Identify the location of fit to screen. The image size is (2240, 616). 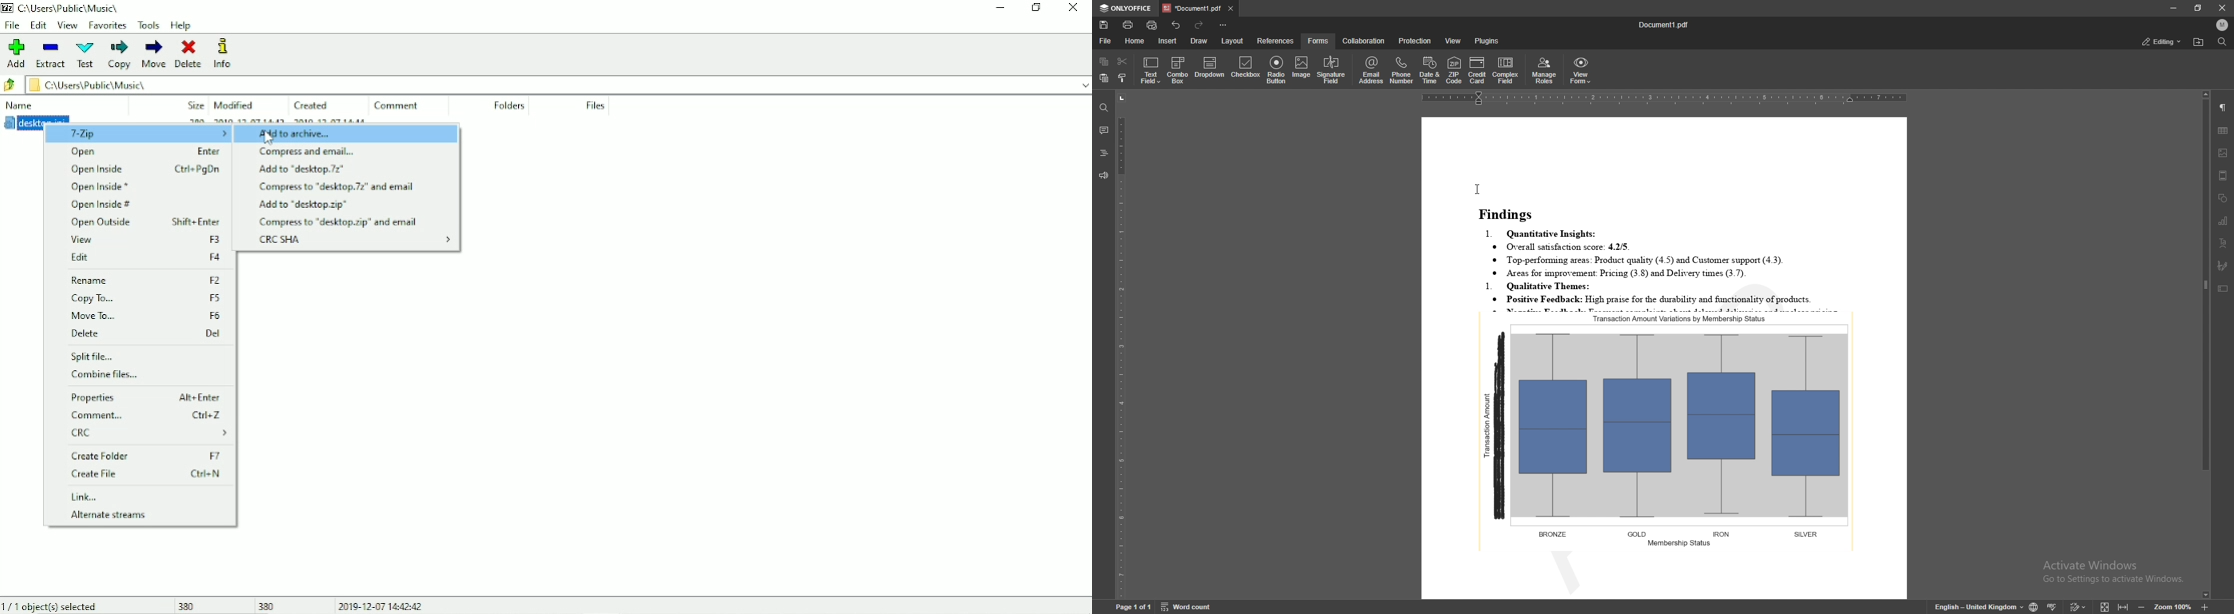
(2104, 606).